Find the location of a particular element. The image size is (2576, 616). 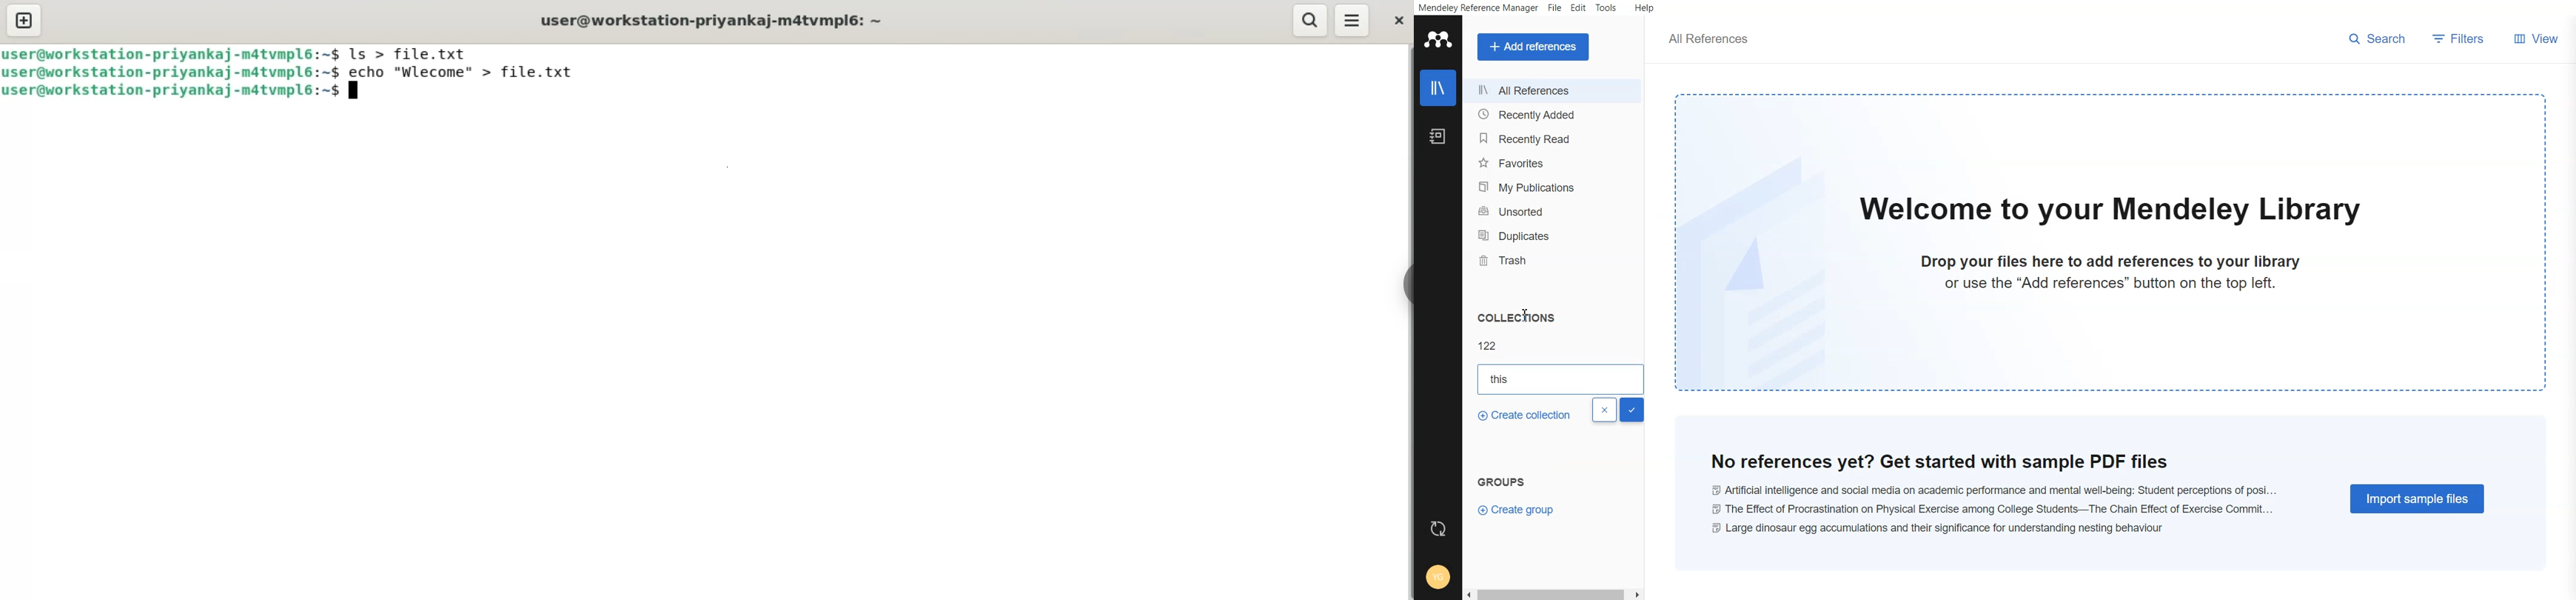

Trash is located at coordinates (1555, 259).